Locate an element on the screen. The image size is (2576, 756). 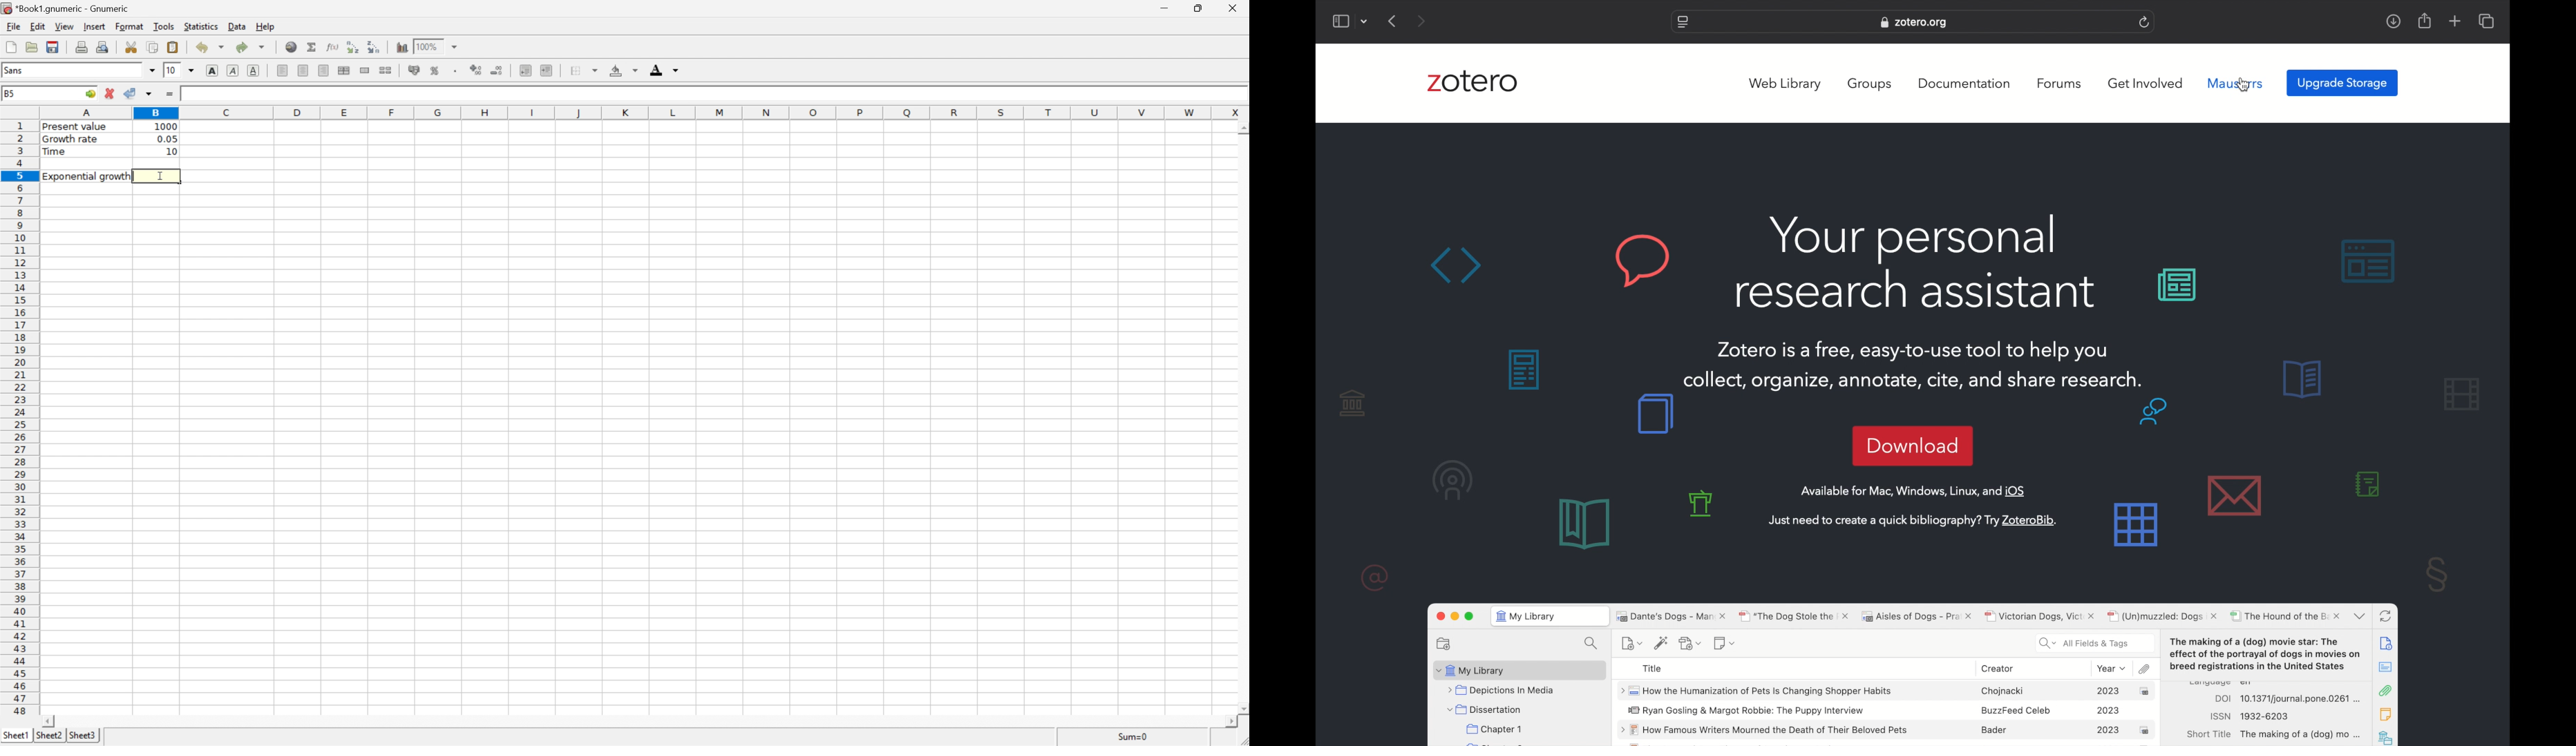
Copy the selection is located at coordinates (152, 46).